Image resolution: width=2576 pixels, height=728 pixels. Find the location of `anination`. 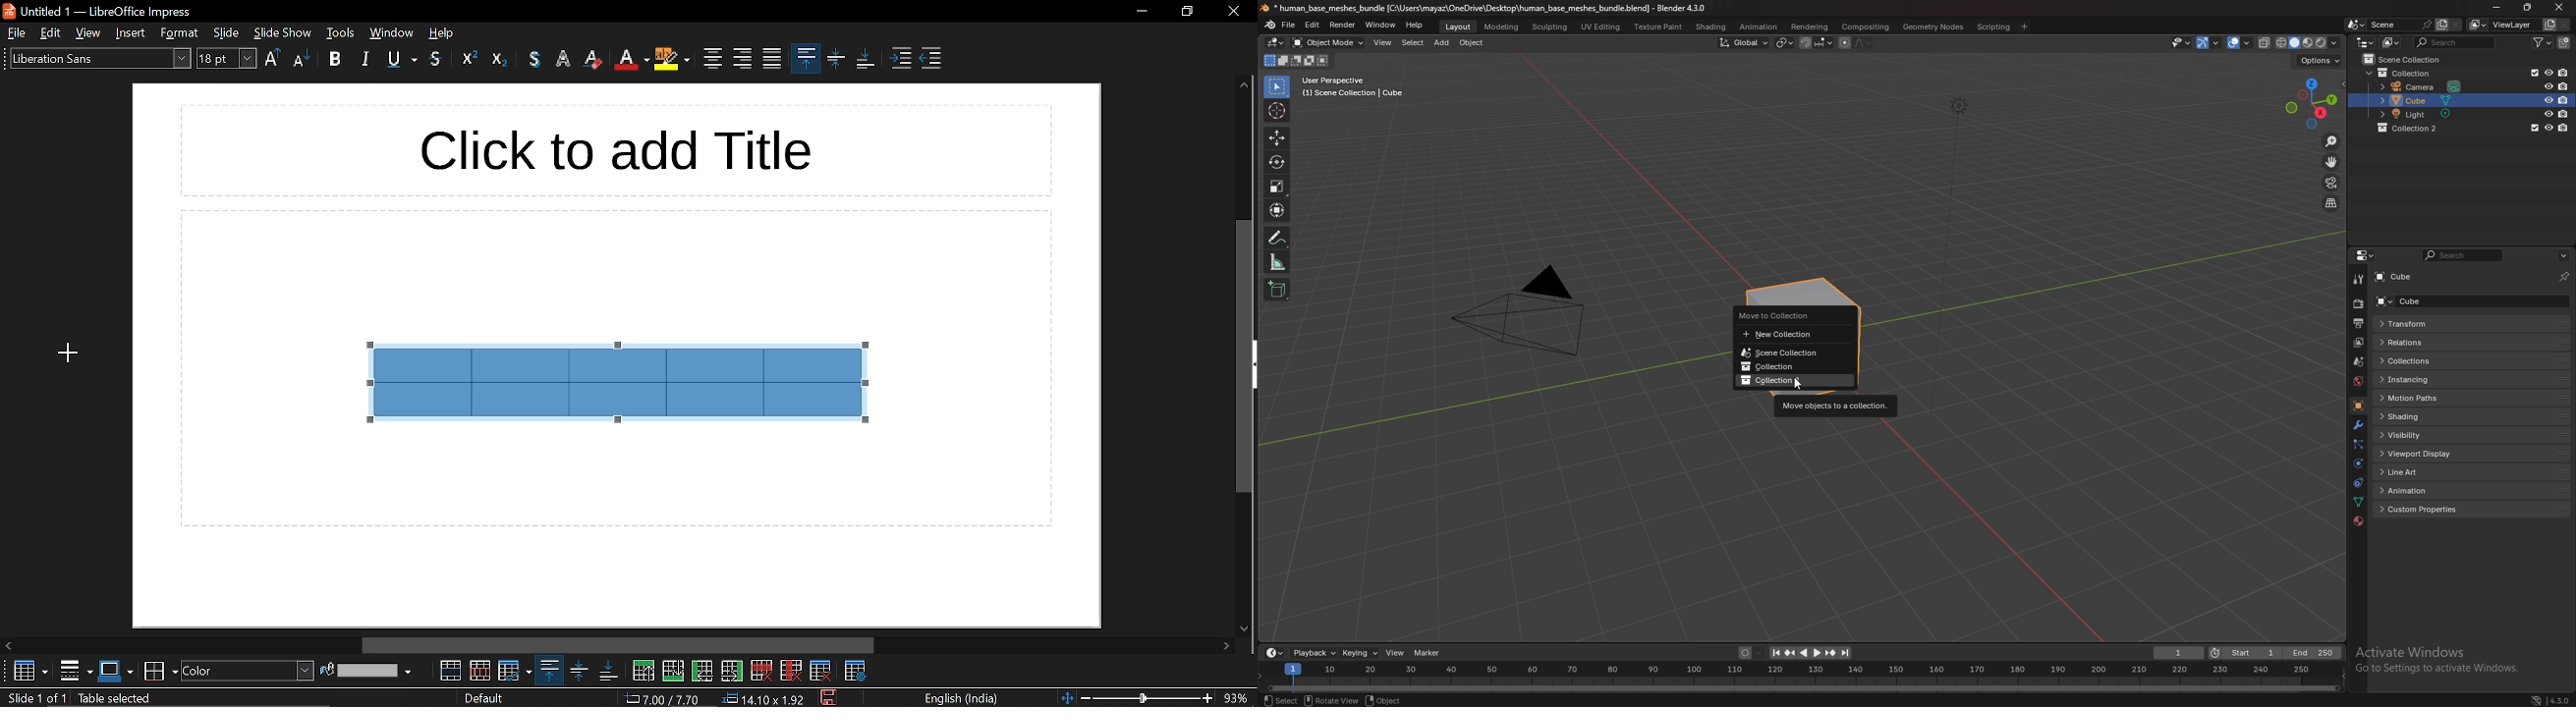

anination is located at coordinates (1758, 26).